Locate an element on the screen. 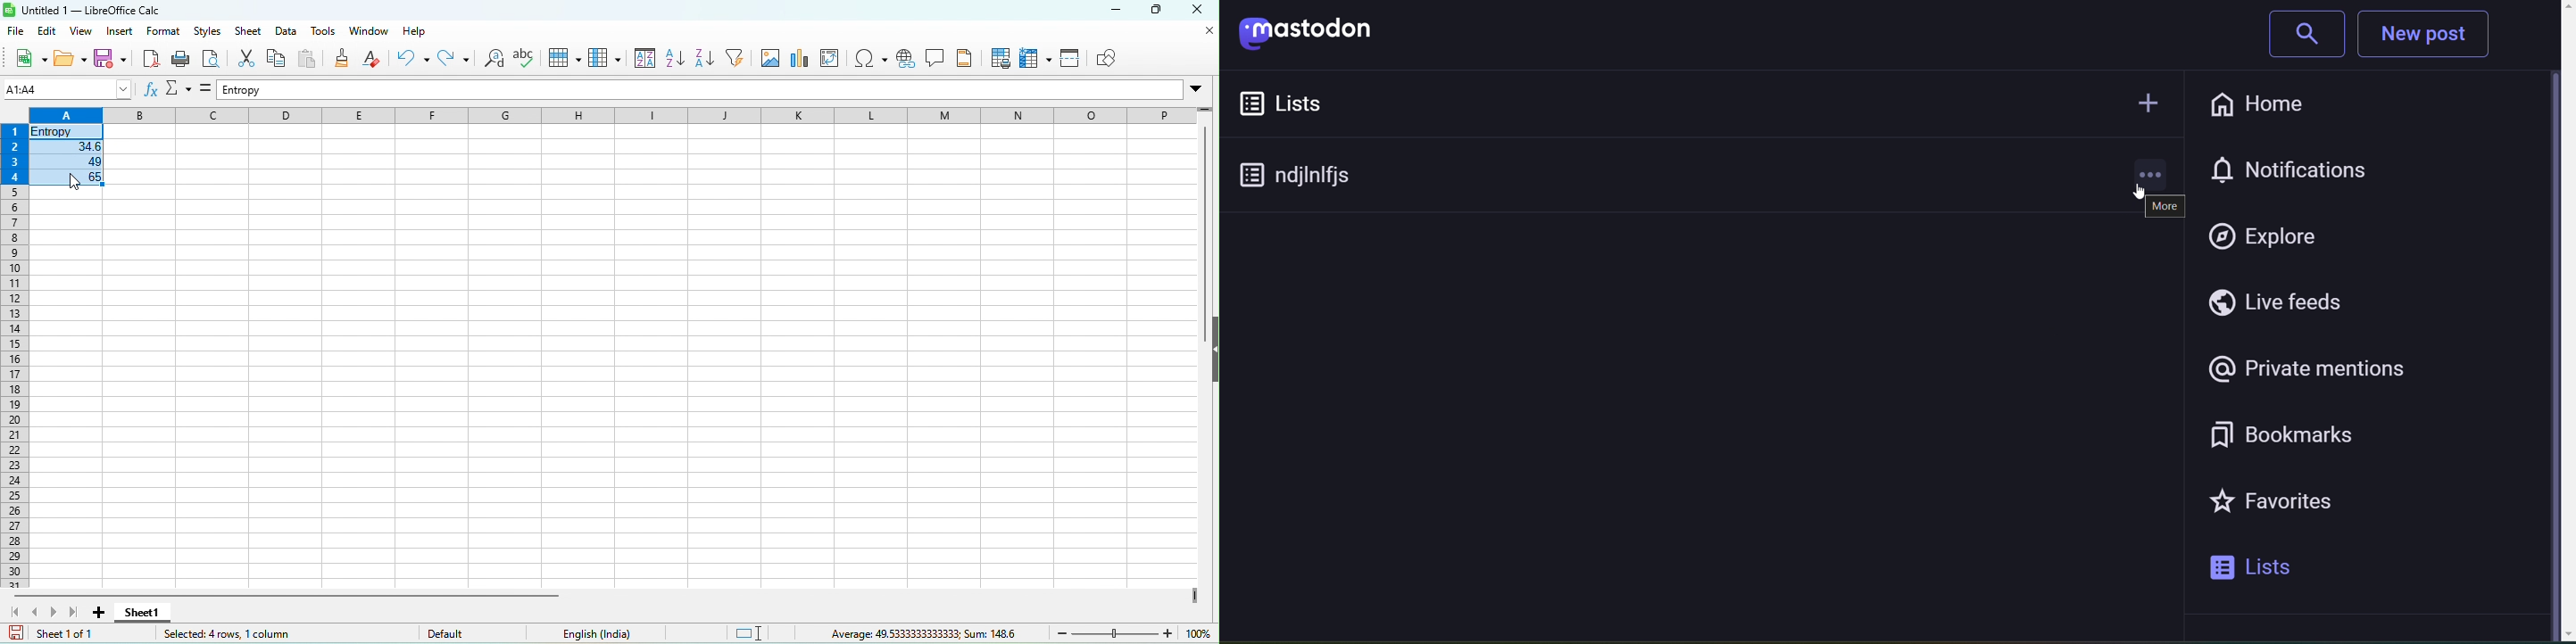 This screenshot has height=644, width=2576. column headings is located at coordinates (613, 116).